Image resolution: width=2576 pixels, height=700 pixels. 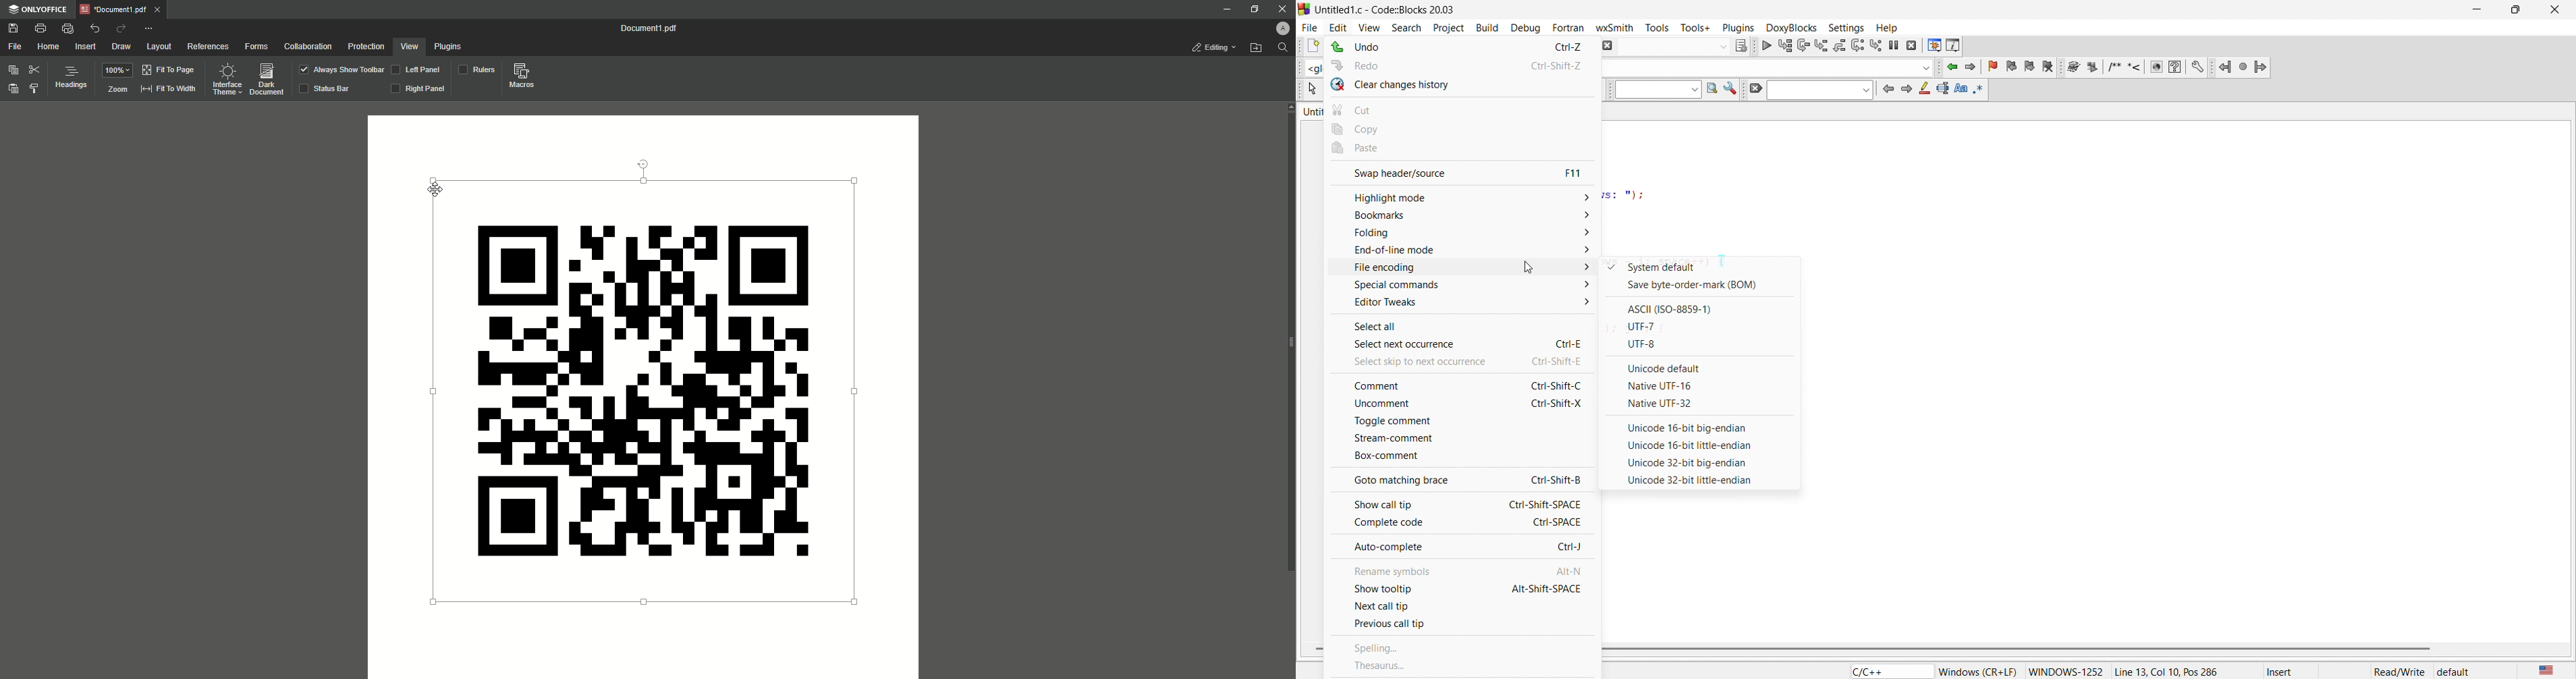 What do you see at coordinates (1460, 364) in the screenshot?
I see `skip` at bounding box center [1460, 364].